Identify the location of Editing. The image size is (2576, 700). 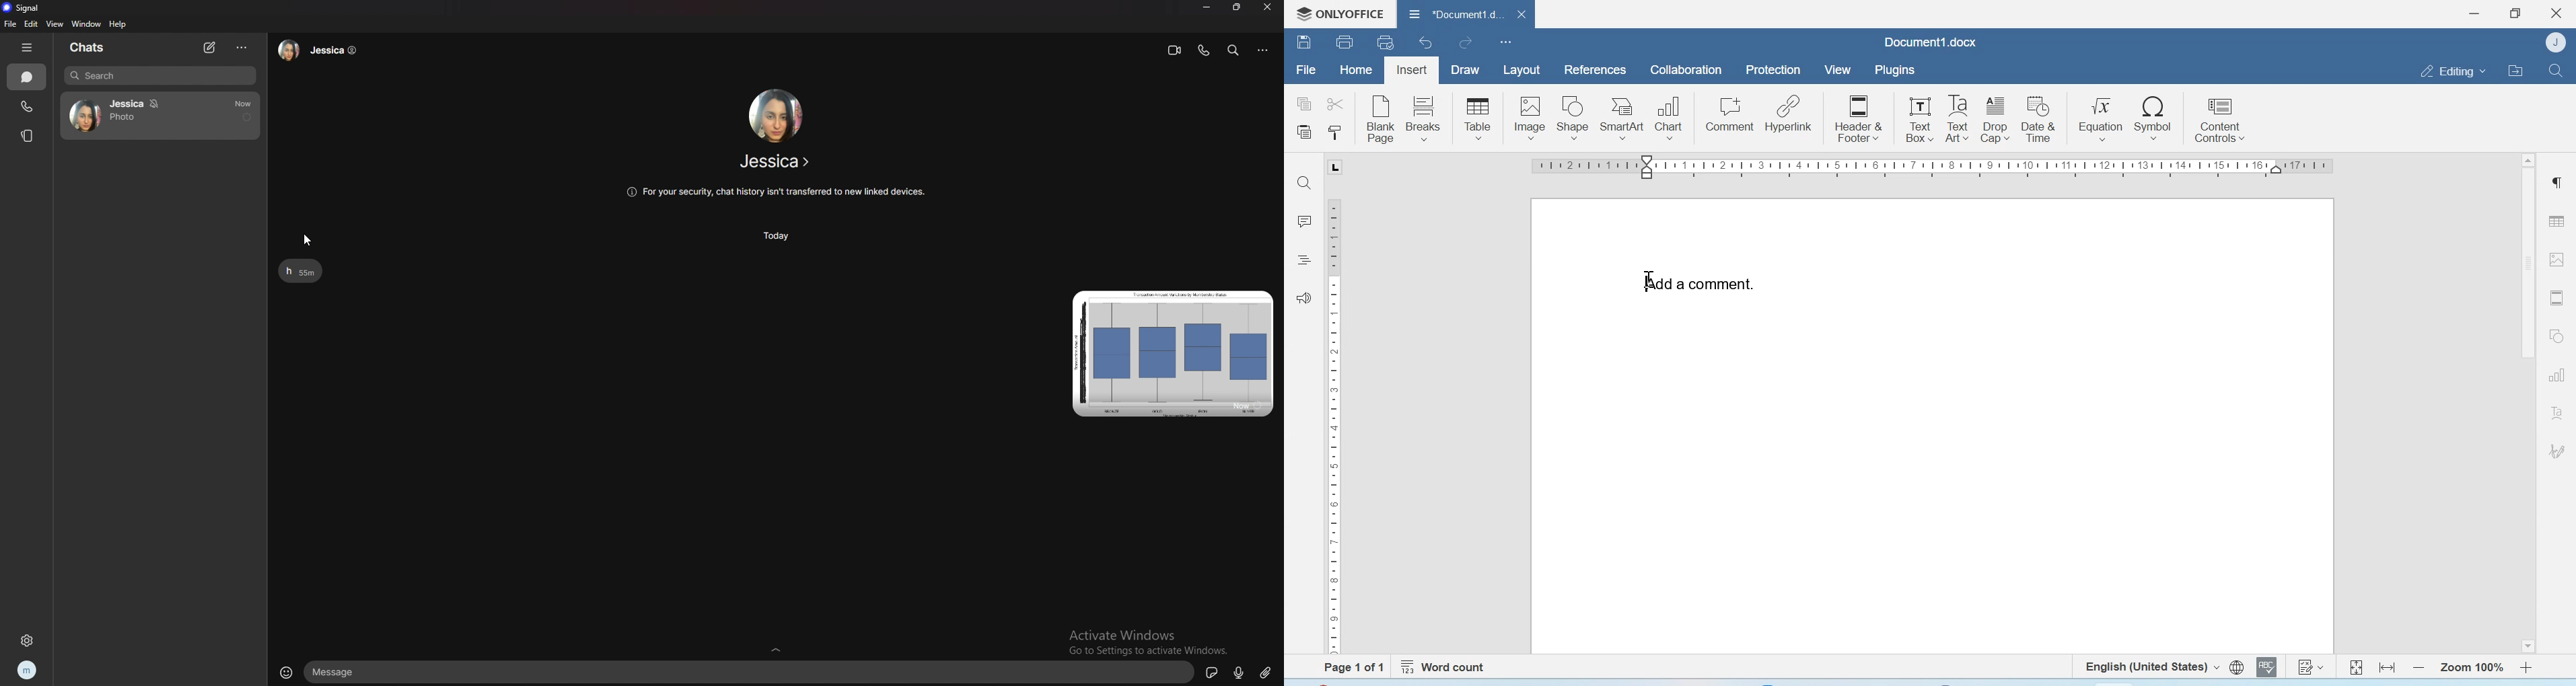
(2452, 71).